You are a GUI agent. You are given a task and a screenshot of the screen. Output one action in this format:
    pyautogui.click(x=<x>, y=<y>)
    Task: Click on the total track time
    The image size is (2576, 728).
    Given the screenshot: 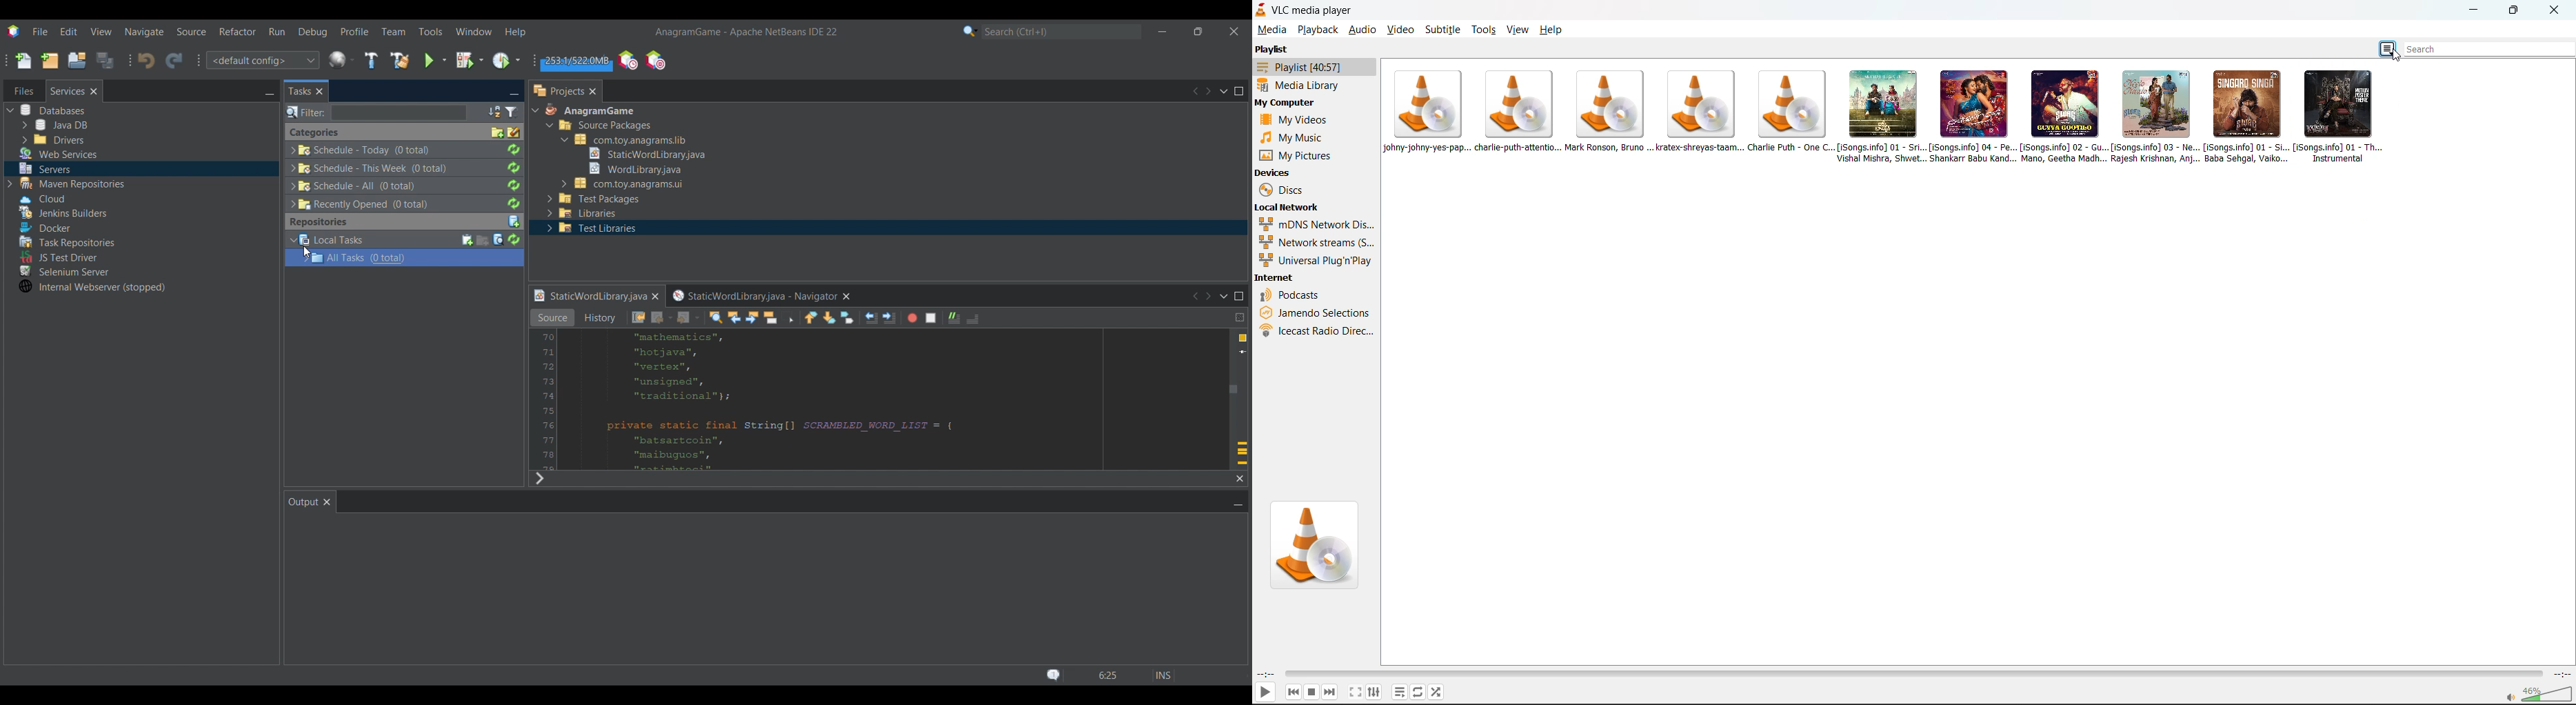 What is the action you would take?
    pyautogui.click(x=2561, y=676)
    